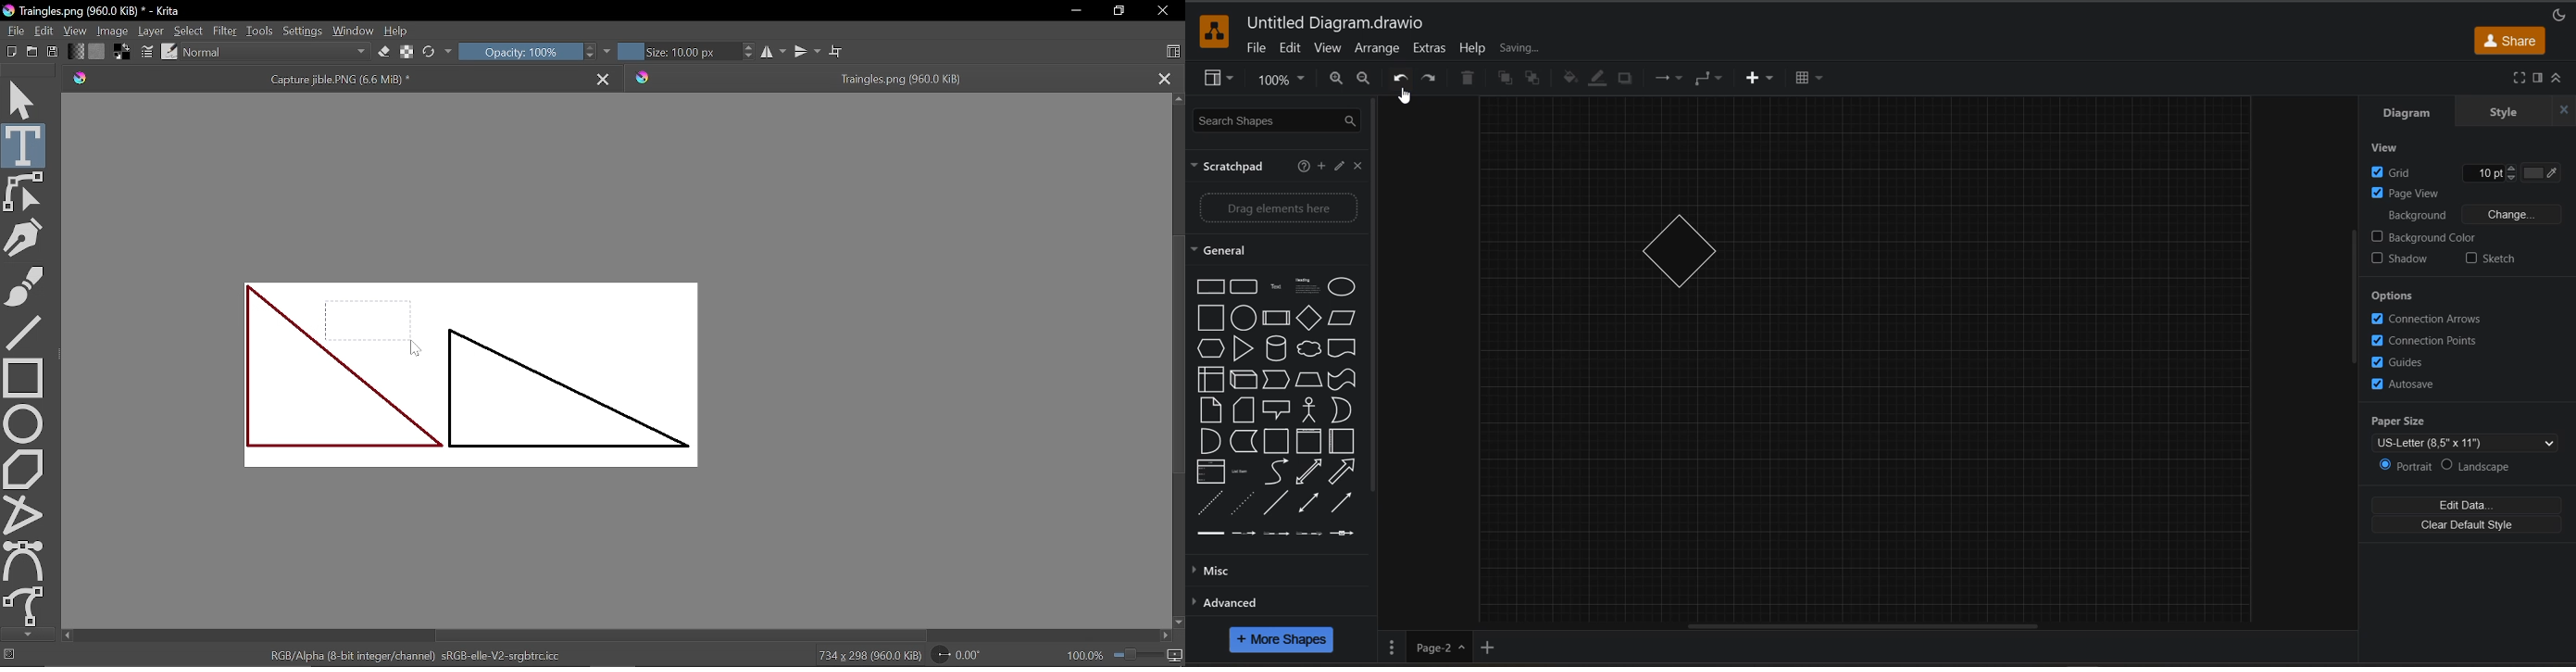 Image resolution: width=2576 pixels, height=672 pixels. I want to click on Line tool, so click(24, 331).